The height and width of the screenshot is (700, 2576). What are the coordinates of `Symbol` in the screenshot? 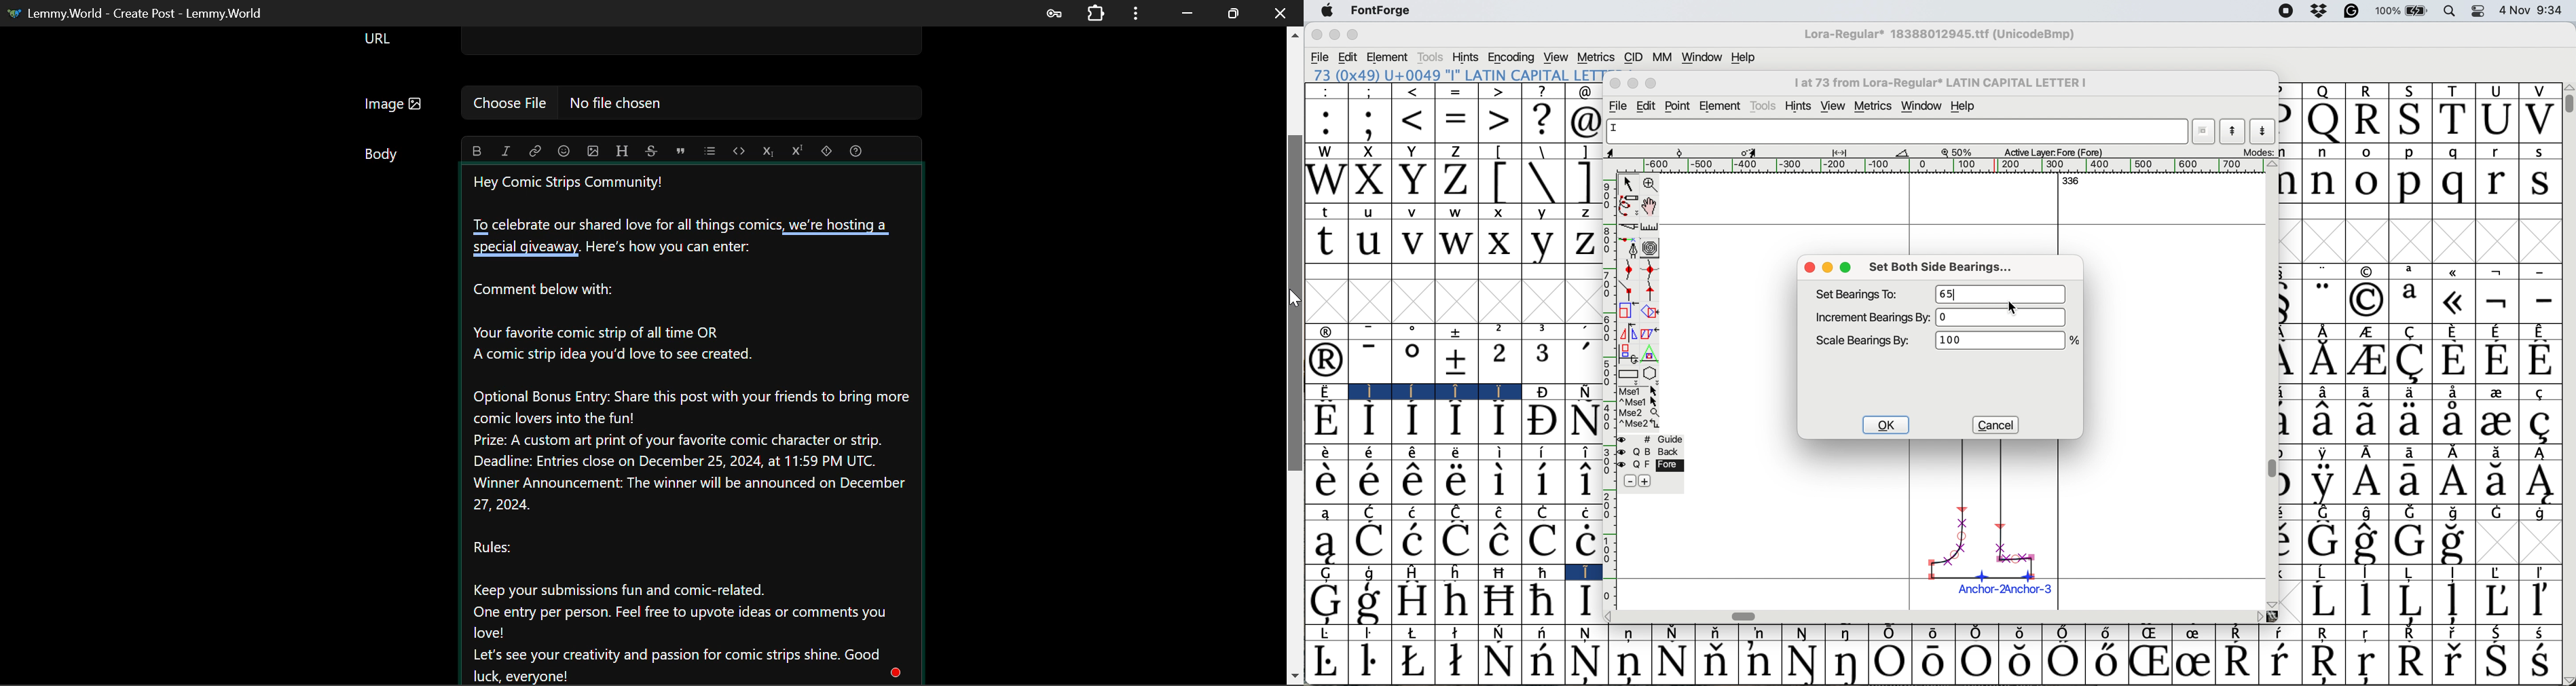 It's located at (2239, 661).